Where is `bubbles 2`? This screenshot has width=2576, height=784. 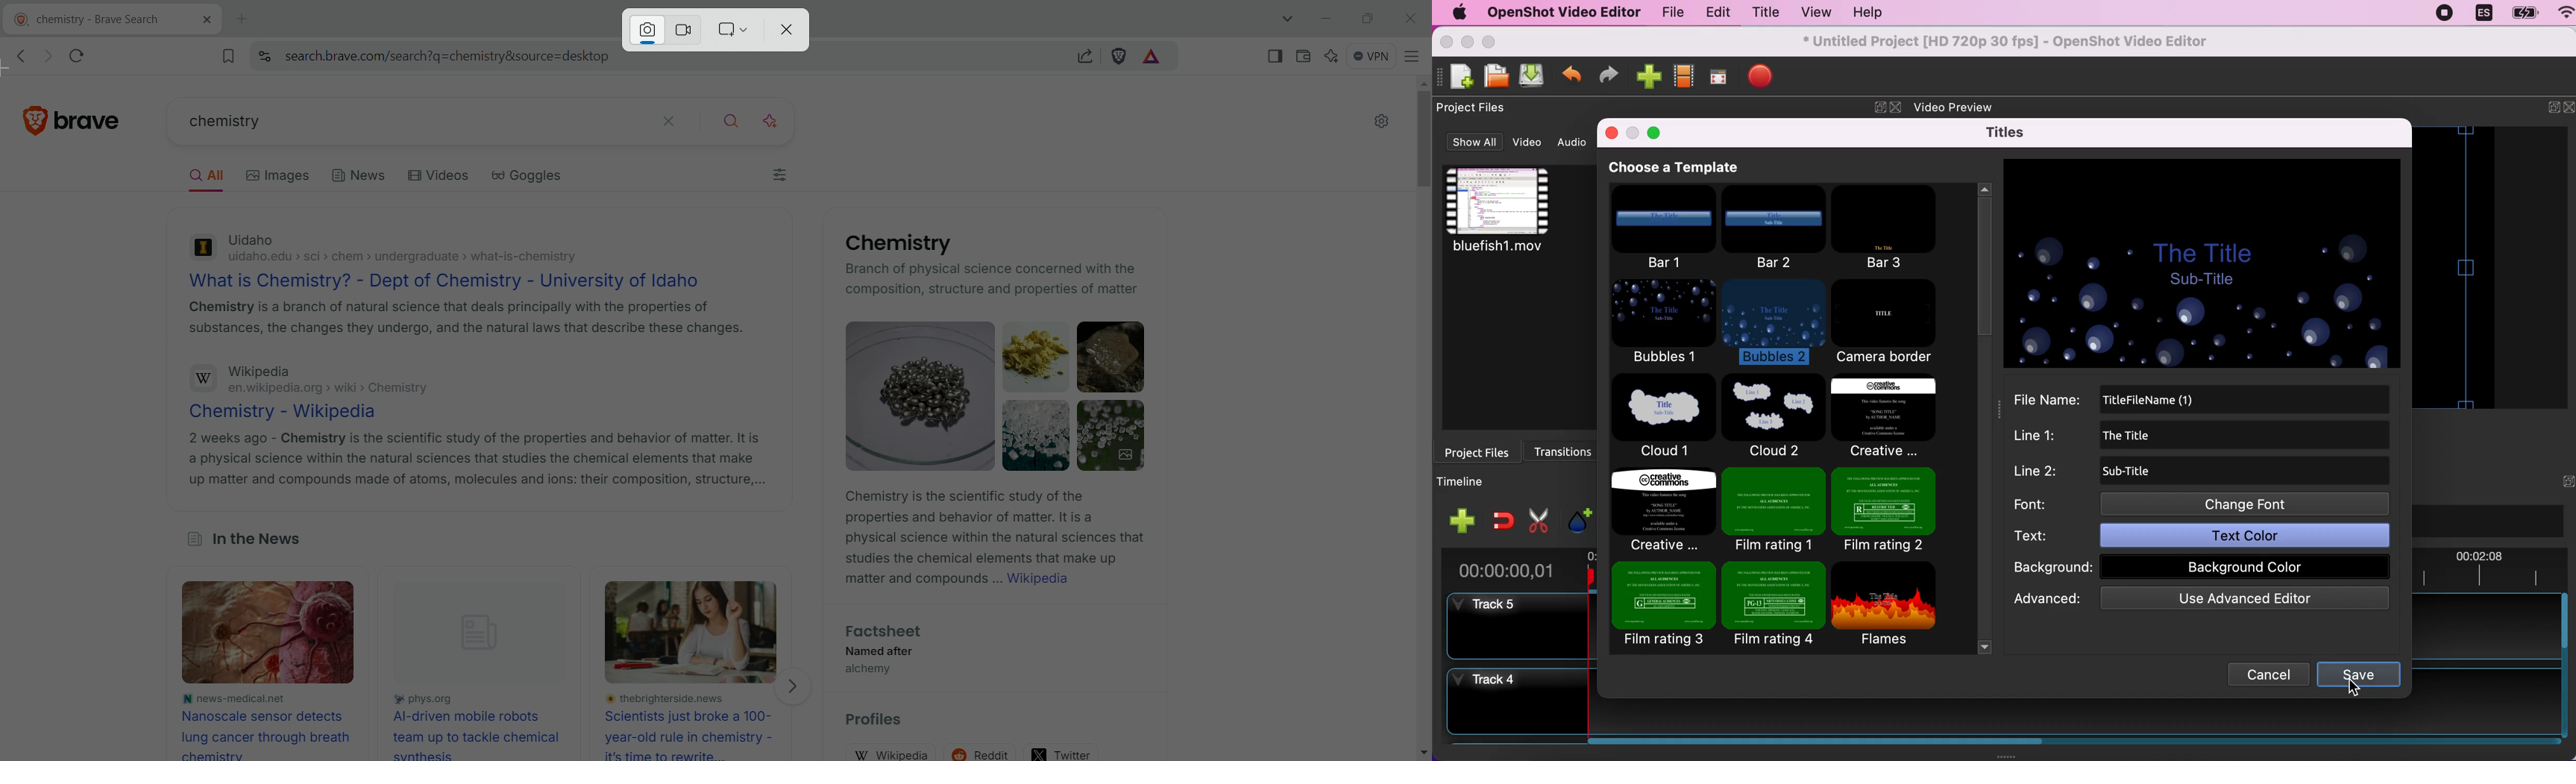 bubbles 2 is located at coordinates (1774, 324).